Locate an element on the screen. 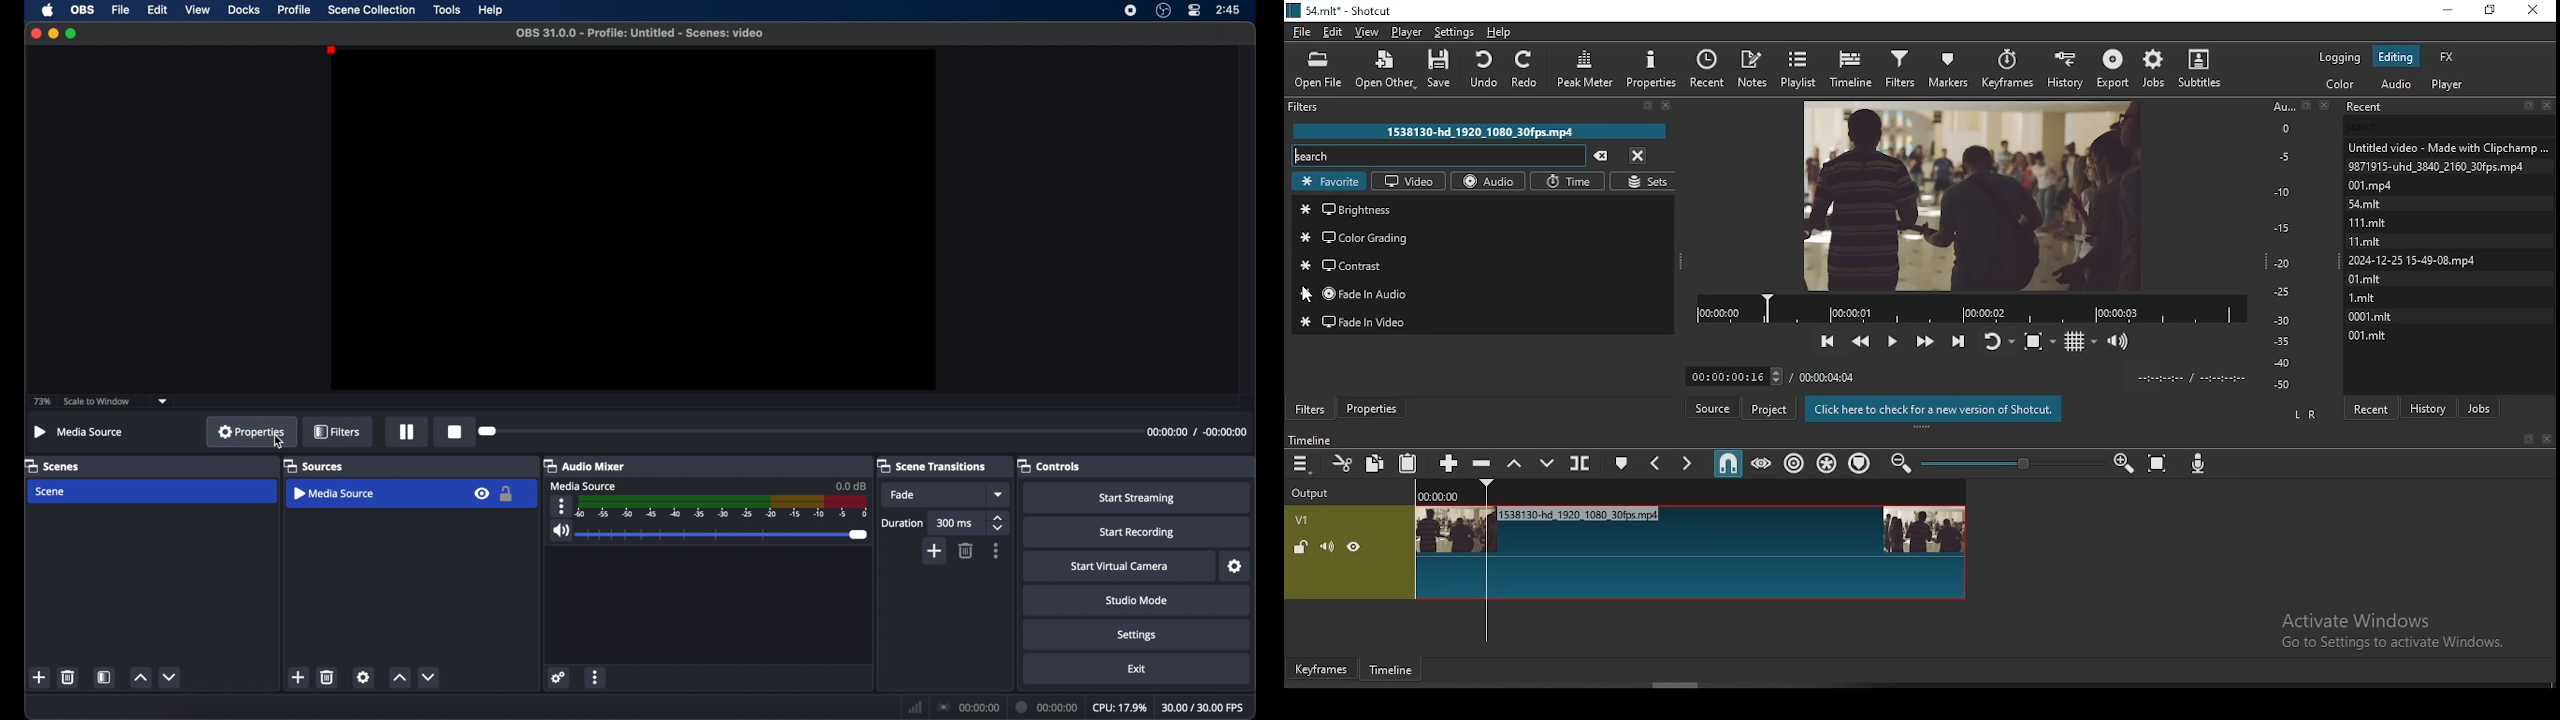 This screenshot has width=2576, height=728. ripple markers is located at coordinates (1861, 464).